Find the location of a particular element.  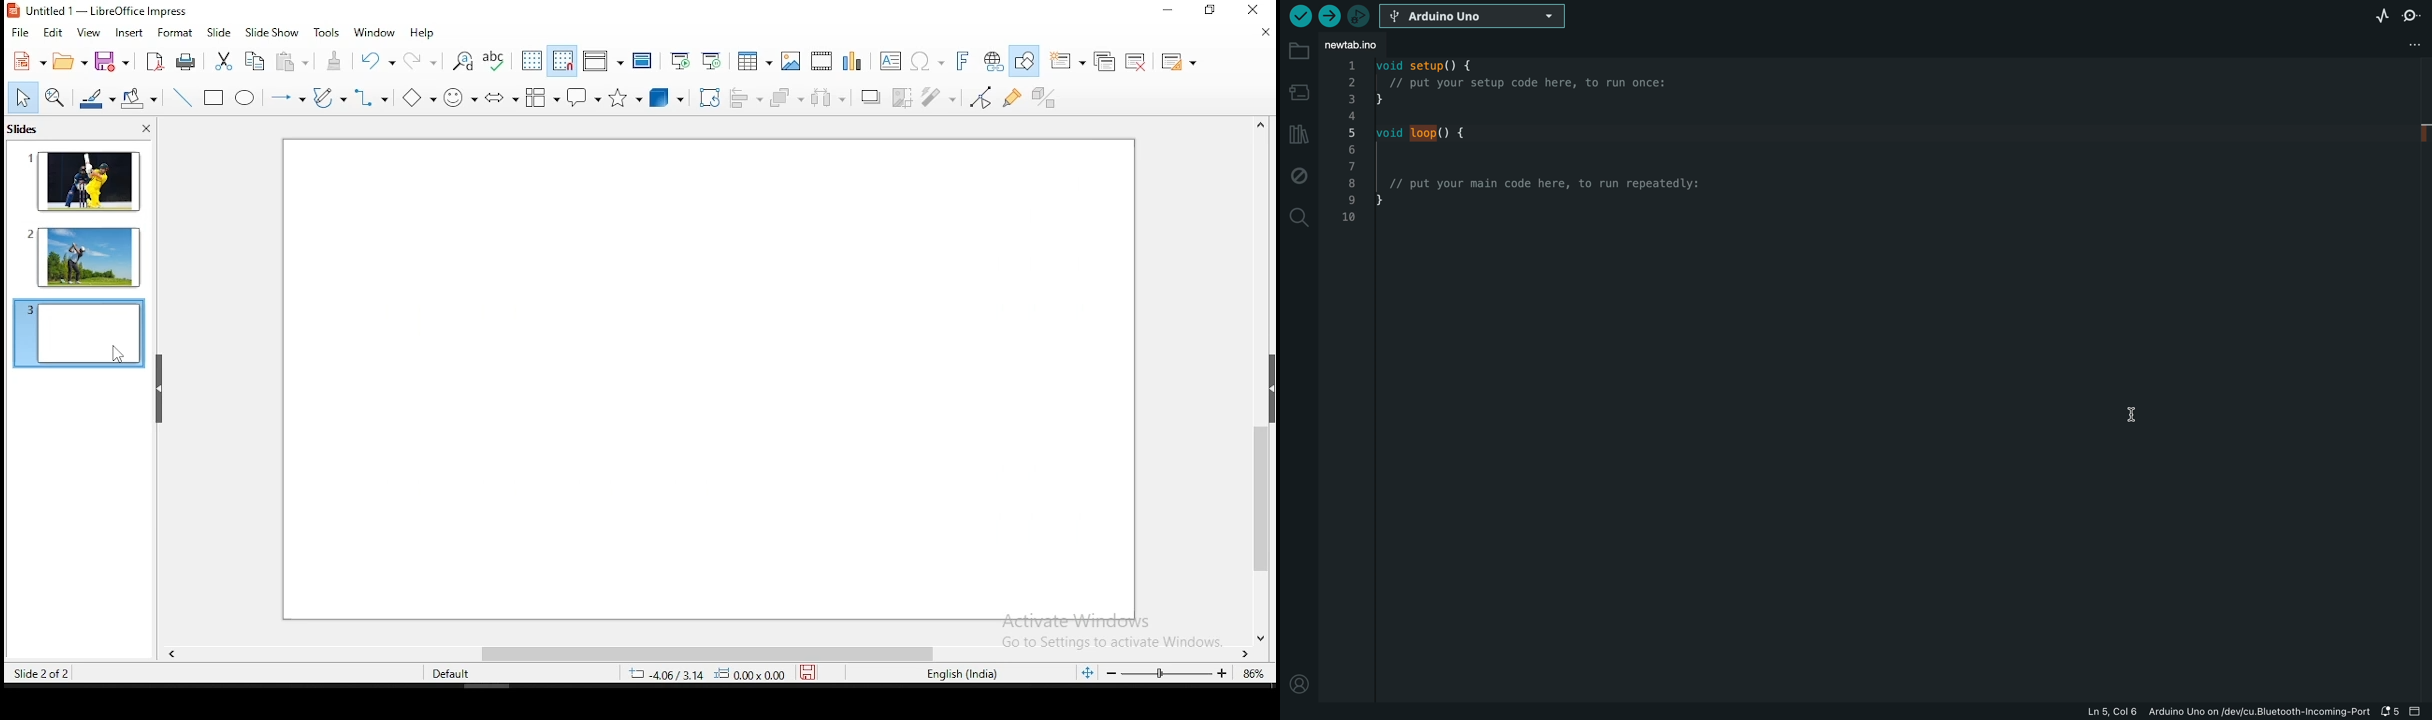

insert special characters is located at coordinates (924, 60).